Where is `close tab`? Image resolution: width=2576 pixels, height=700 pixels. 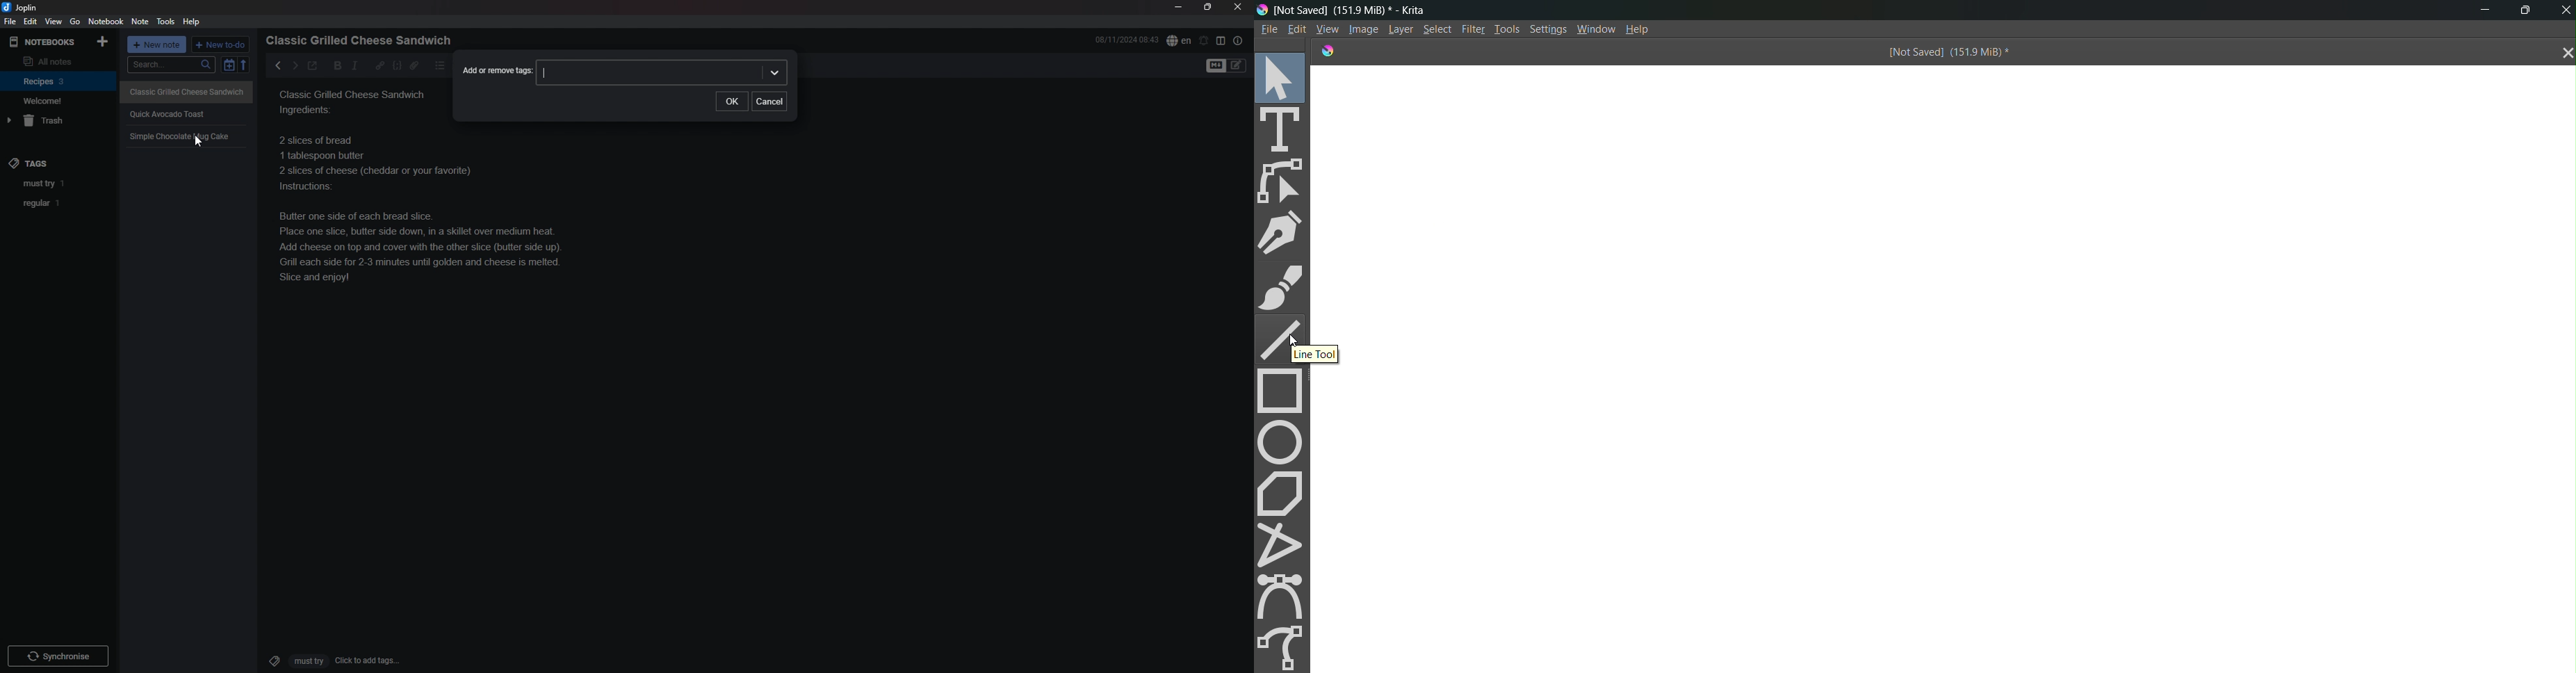
close tab is located at coordinates (2563, 54).